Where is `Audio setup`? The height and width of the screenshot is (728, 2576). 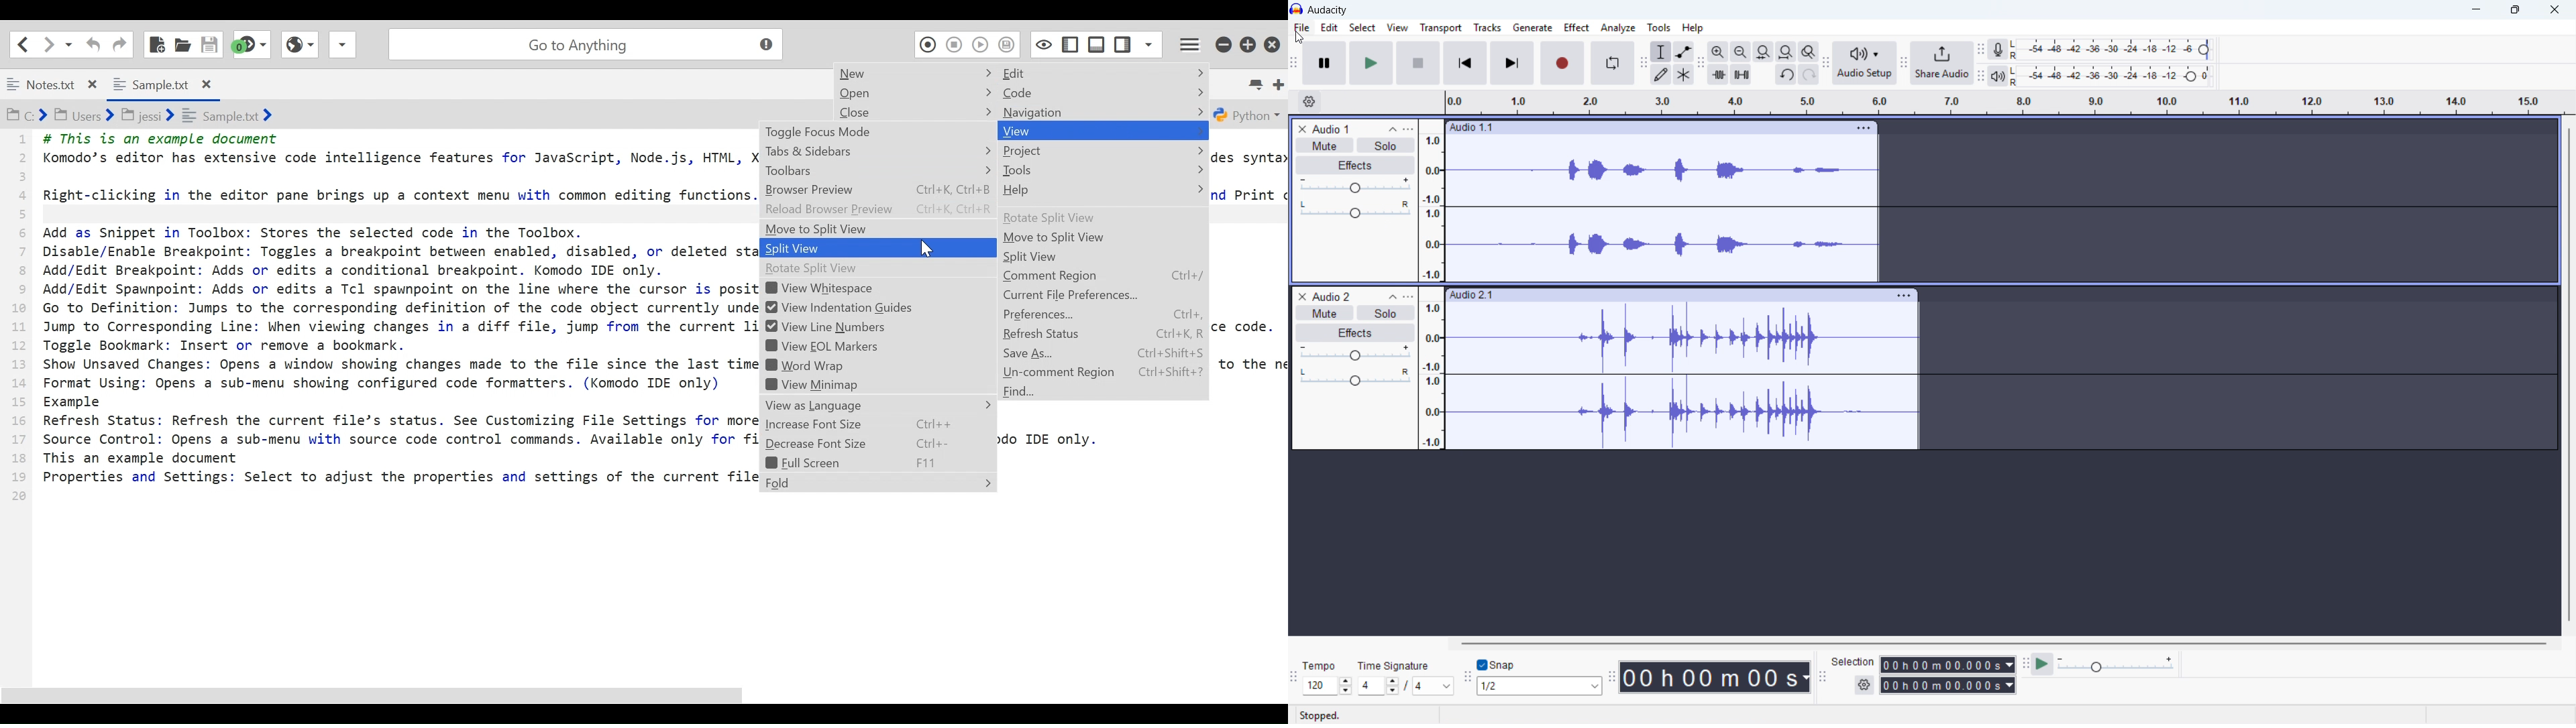 Audio setup is located at coordinates (1865, 63).